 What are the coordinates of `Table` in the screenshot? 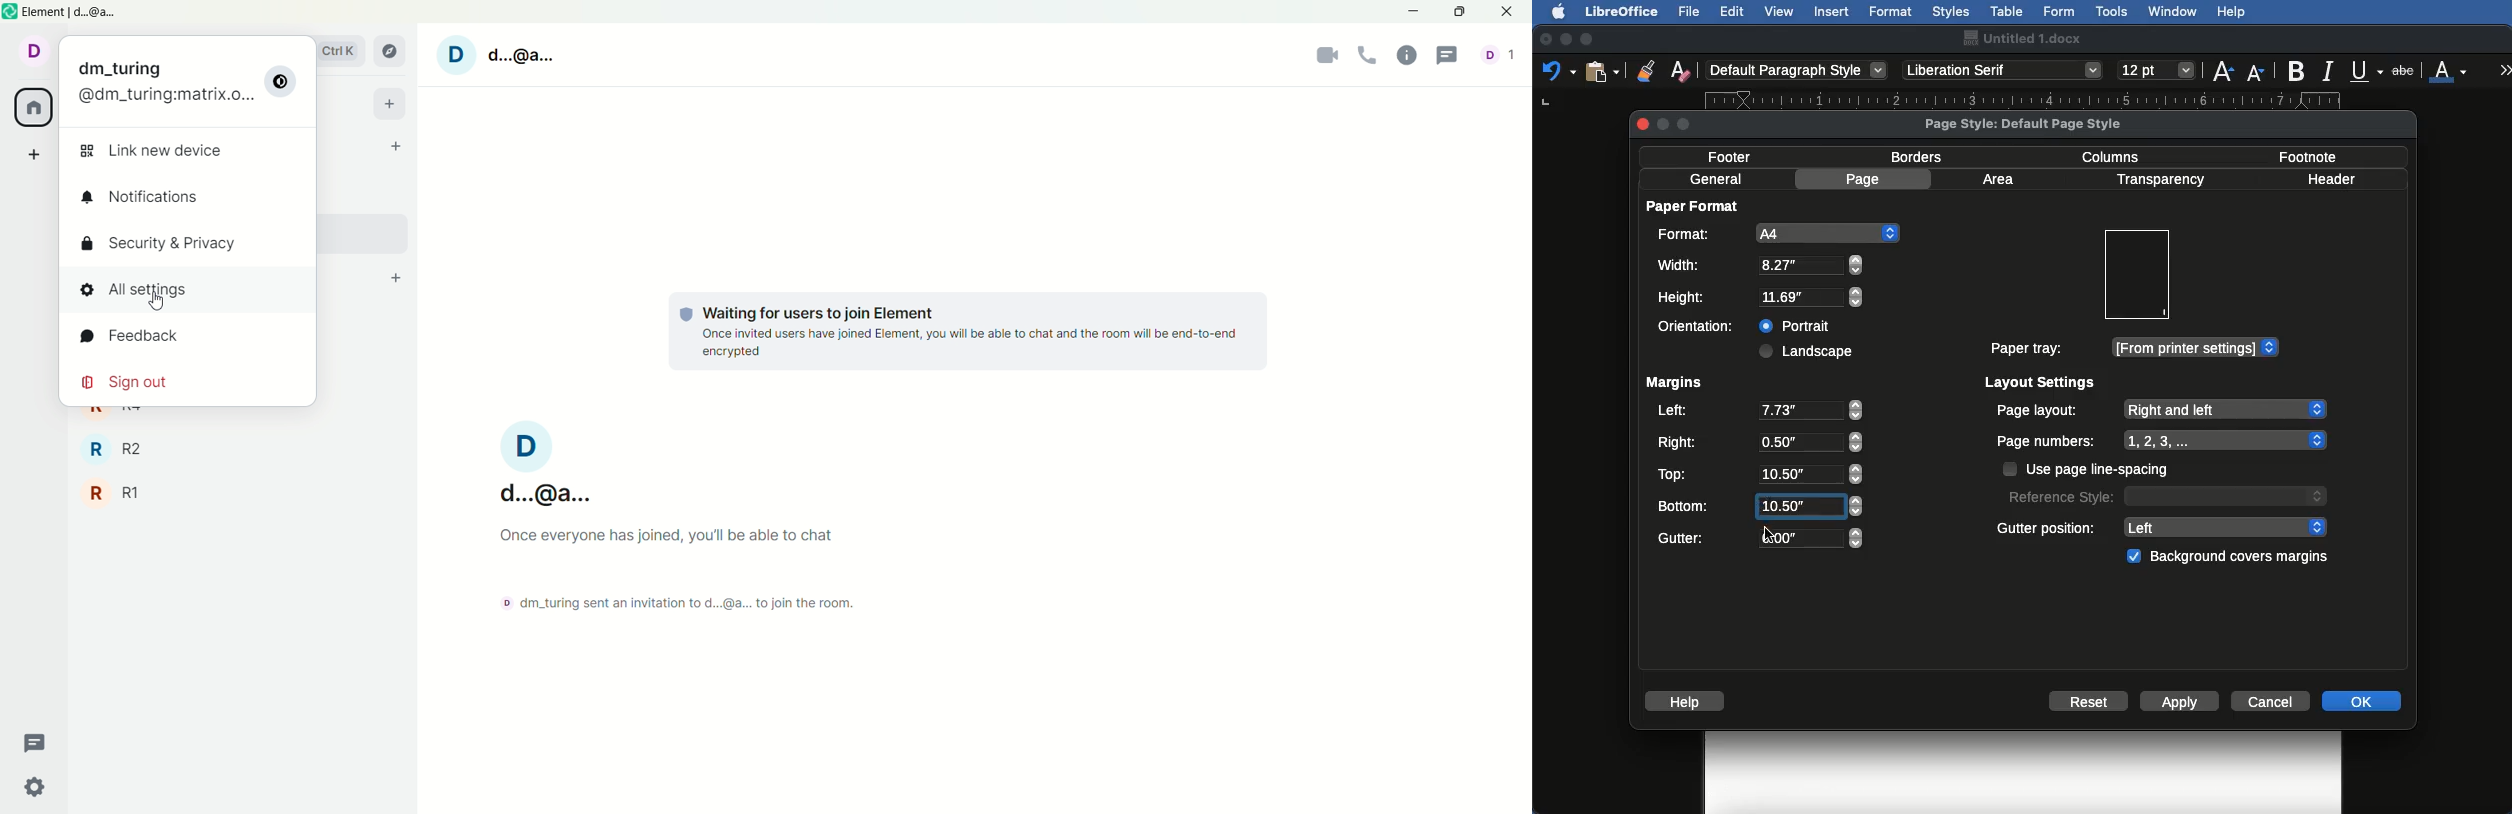 It's located at (2007, 9).